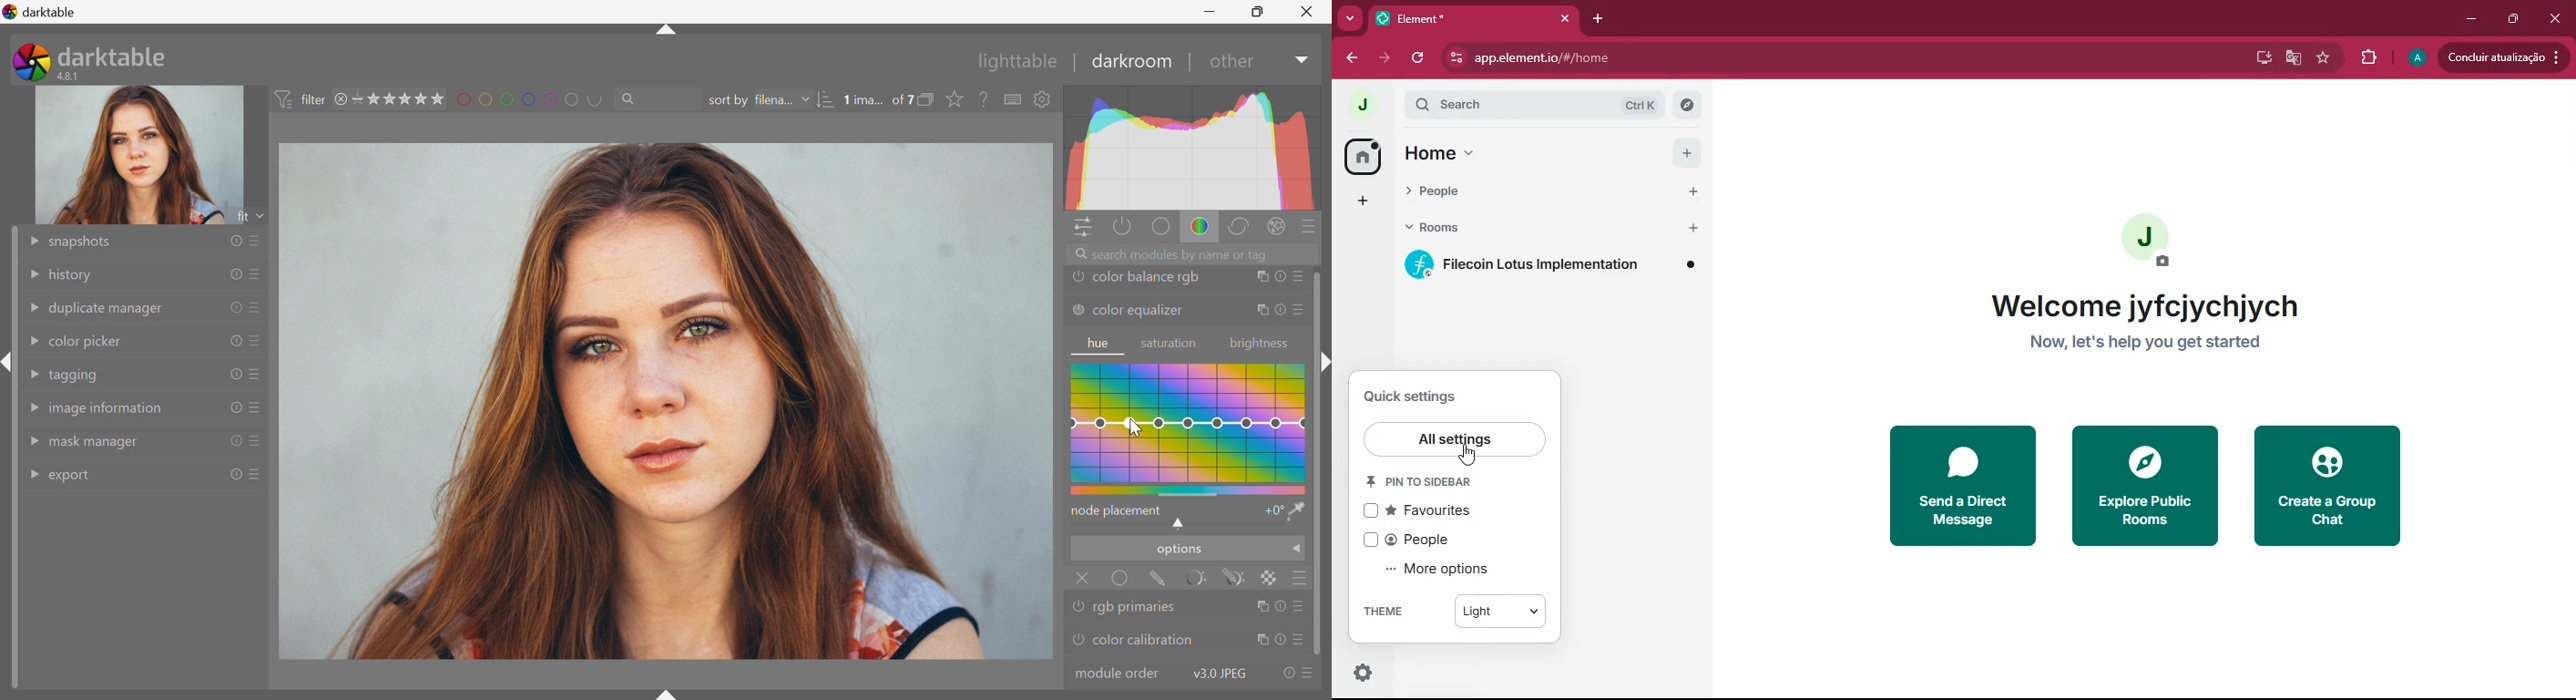 This screenshot has height=700, width=2576. What do you see at coordinates (2294, 60) in the screenshot?
I see `google translate` at bounding box center [2294, 60].